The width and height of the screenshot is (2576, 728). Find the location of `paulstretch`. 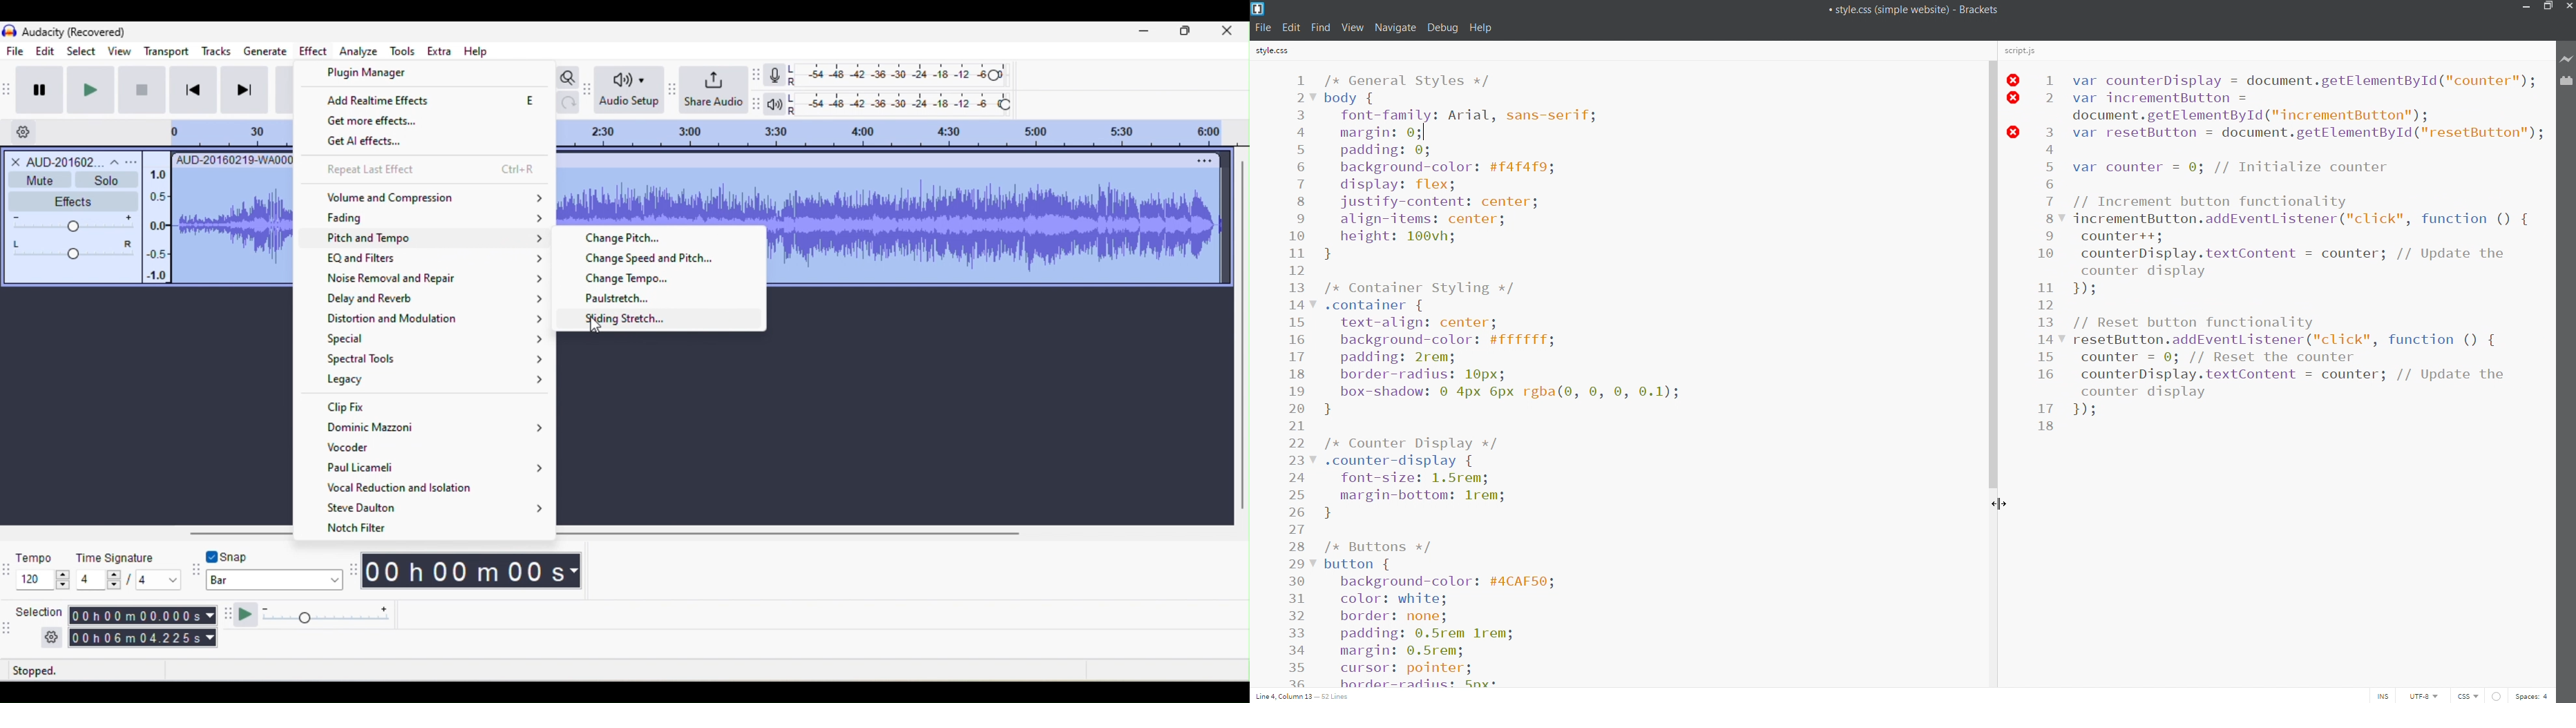

paulstretch is located at coordinates (619, 300).